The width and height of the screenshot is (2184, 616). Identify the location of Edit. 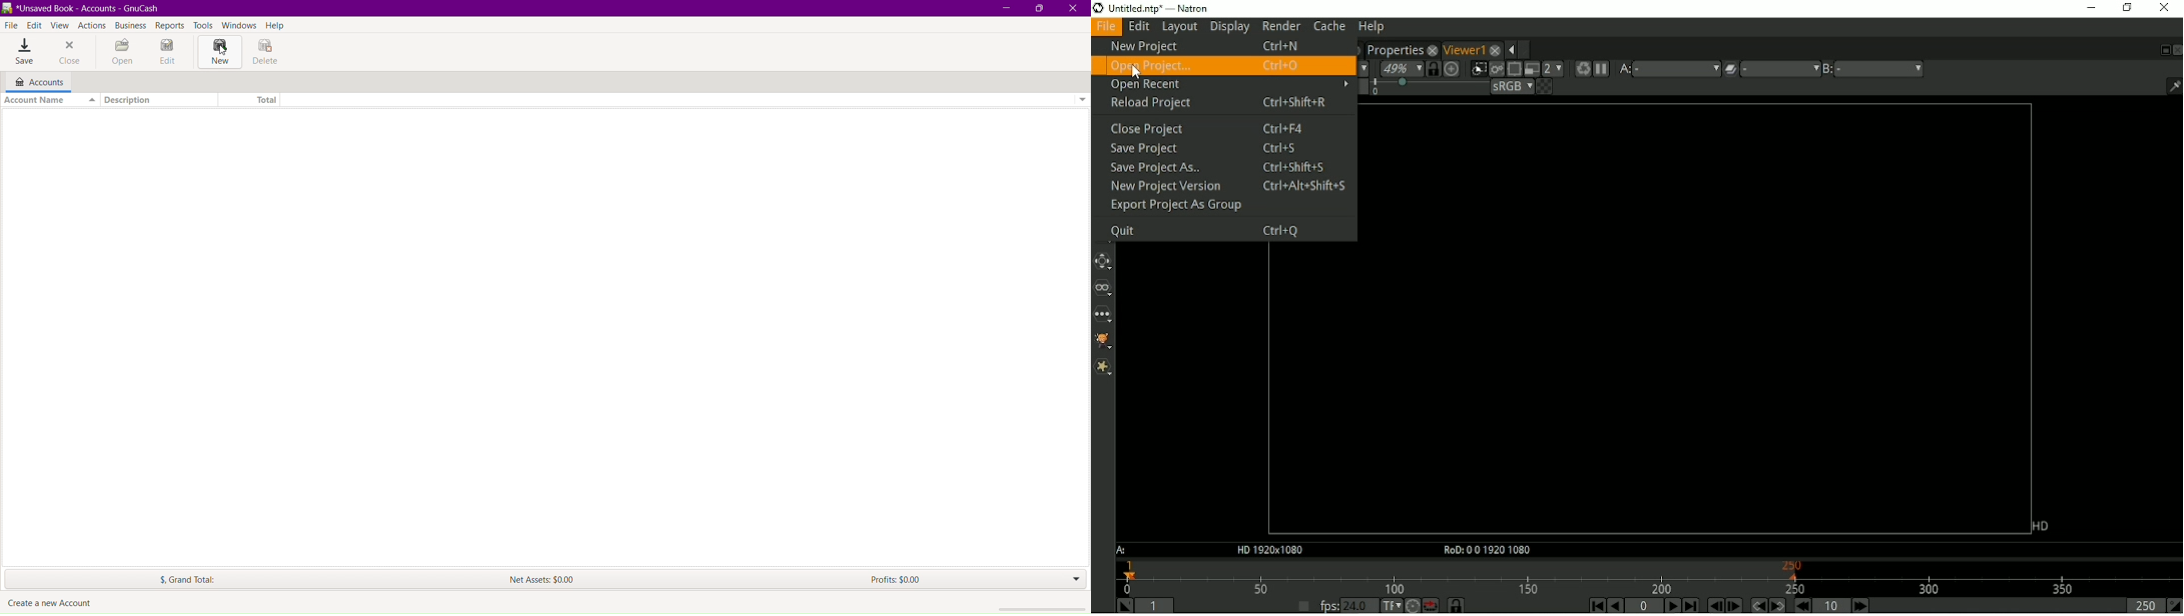
(169, 53).